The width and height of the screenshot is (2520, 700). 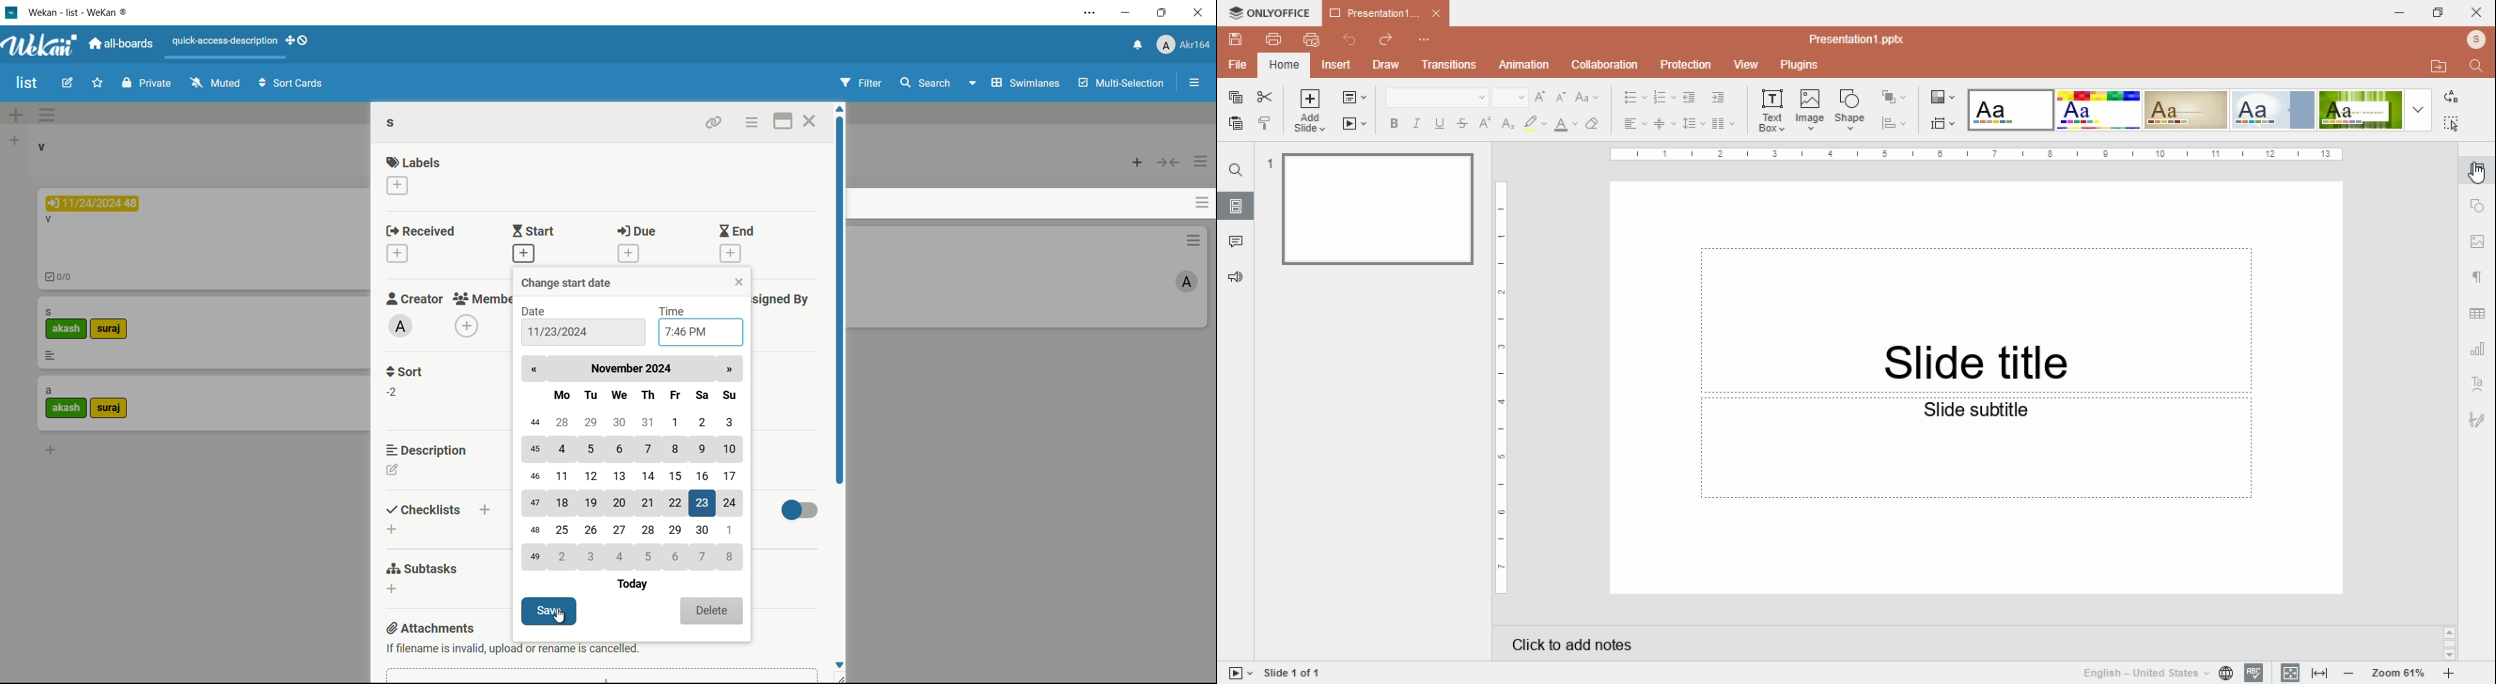 I want to click on start, so click(x=536, y=231).